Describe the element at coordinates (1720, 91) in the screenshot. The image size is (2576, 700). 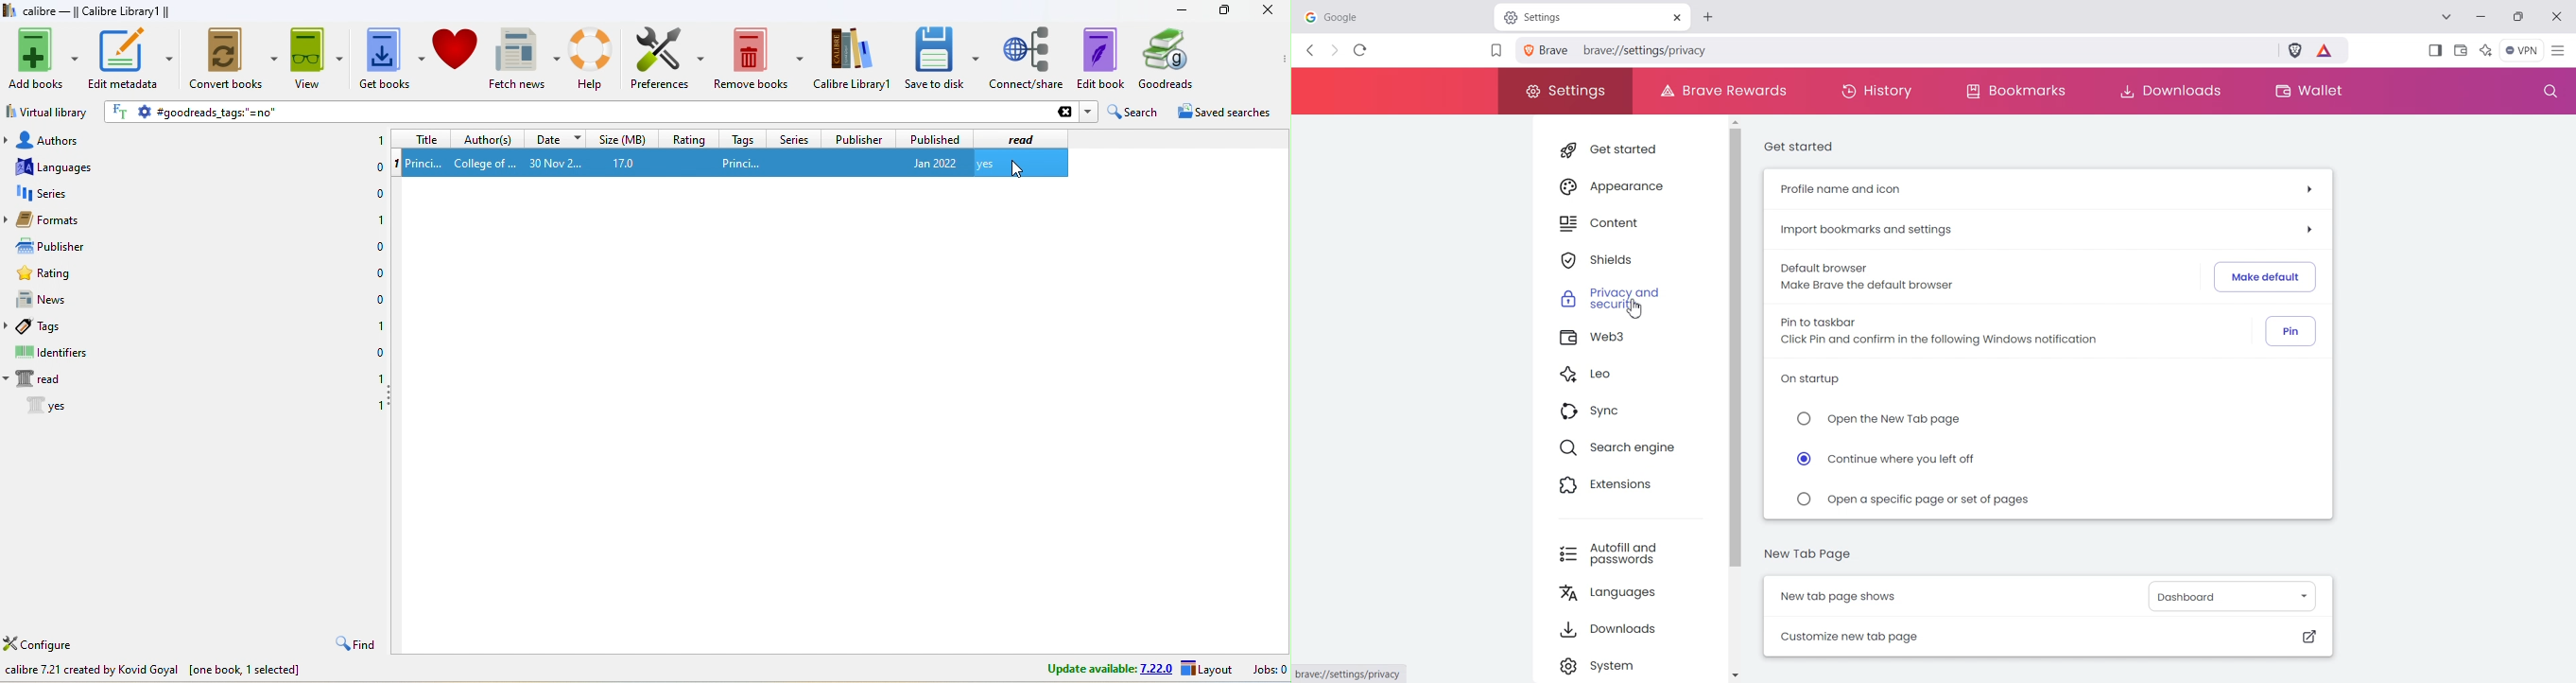
I see `Brave Rewards` at that location.